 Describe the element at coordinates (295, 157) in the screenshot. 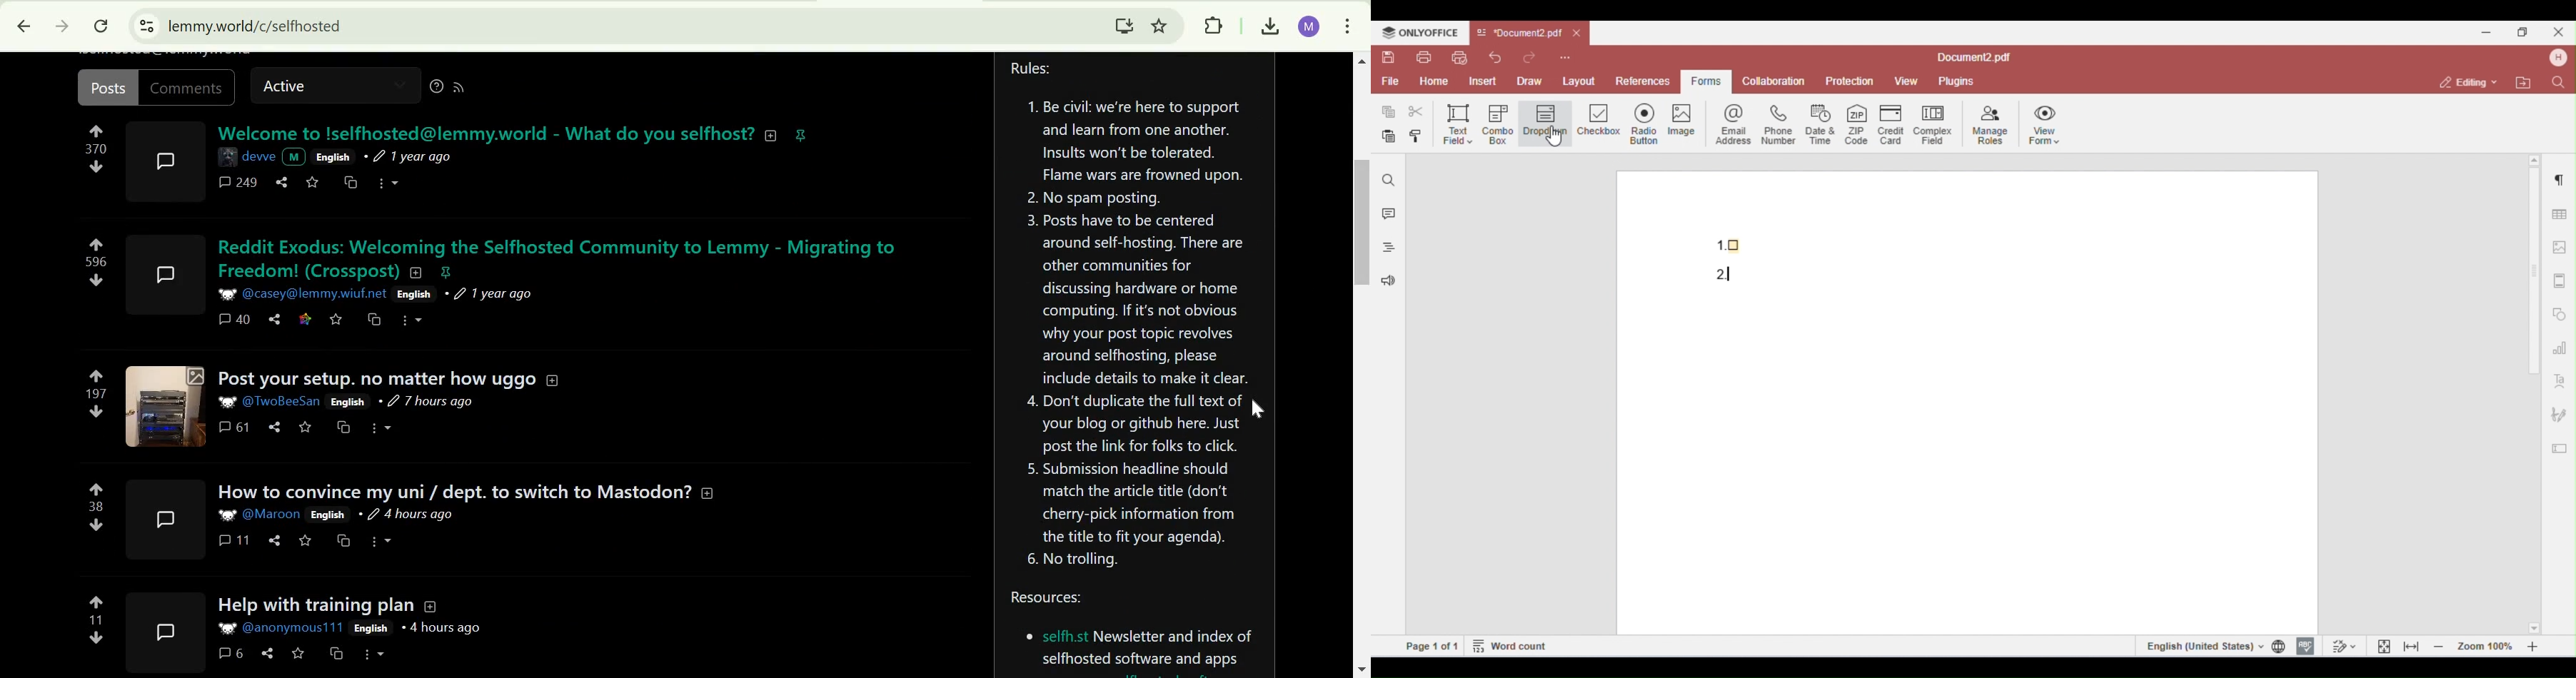

I see `picture` at that location.